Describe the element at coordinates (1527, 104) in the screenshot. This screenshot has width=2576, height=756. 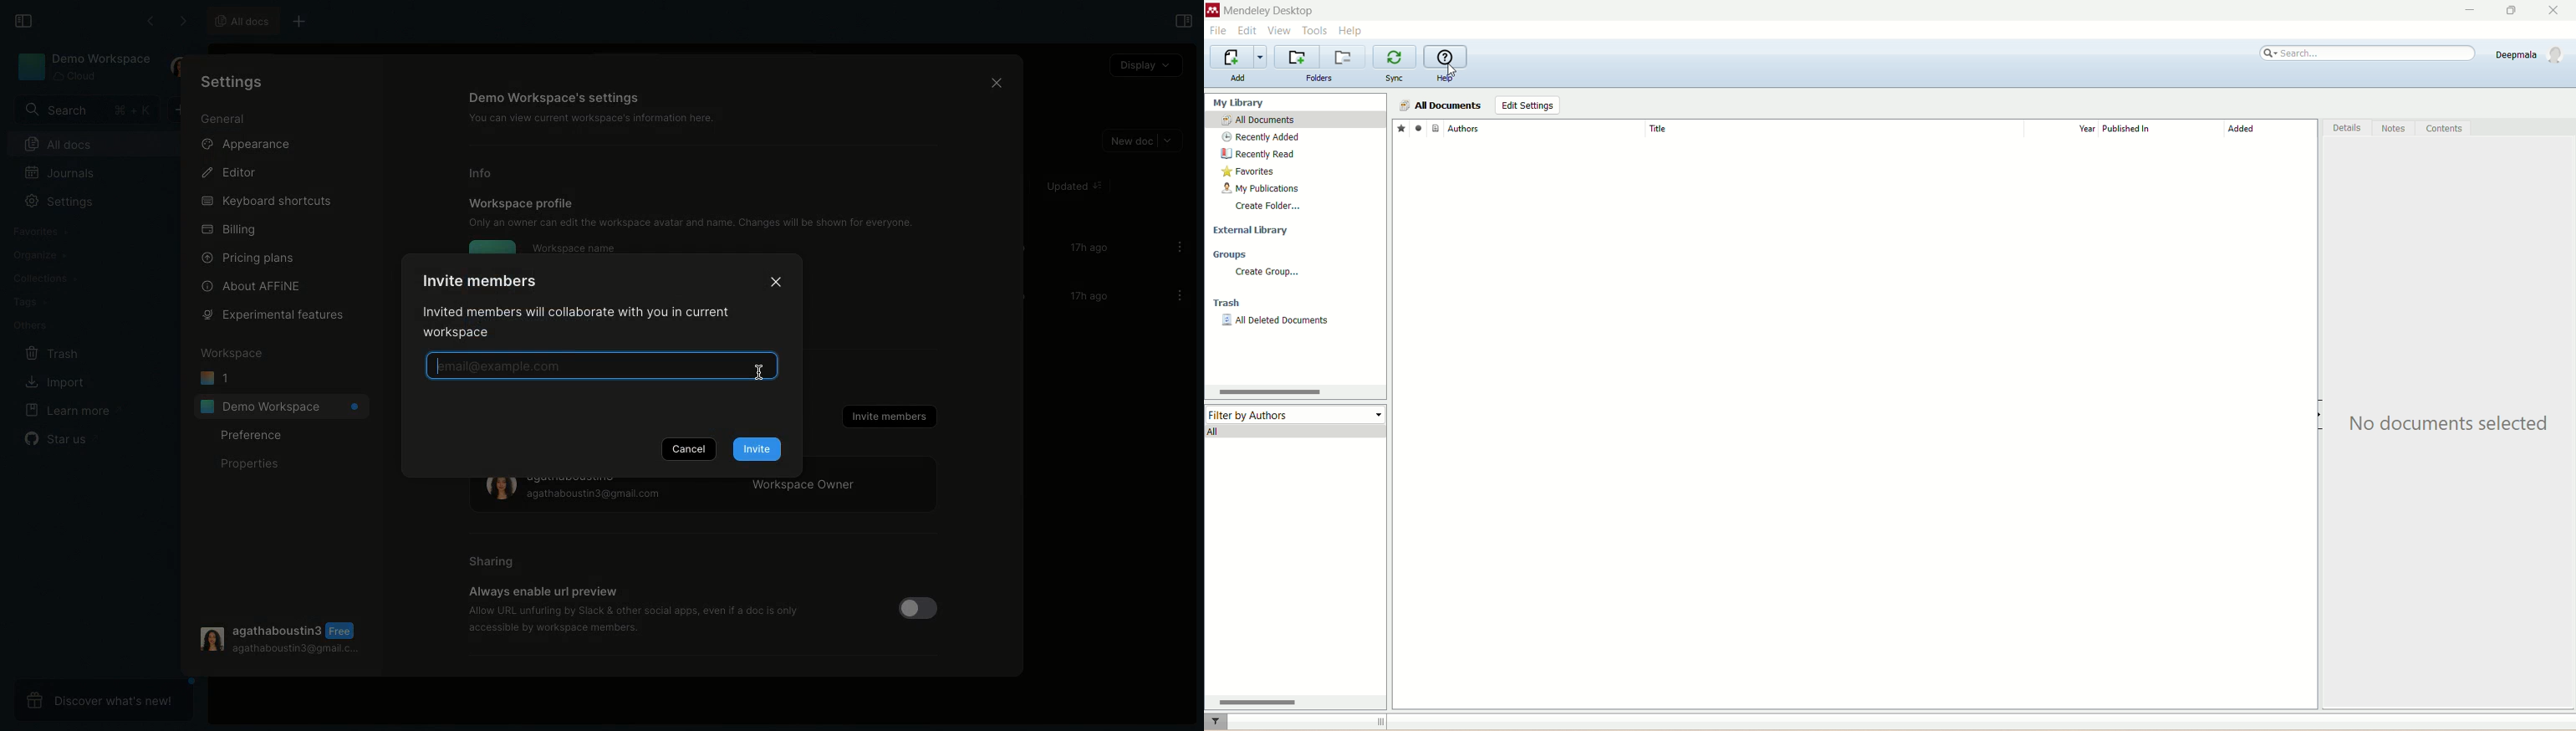
I see `edit settings` at that location.